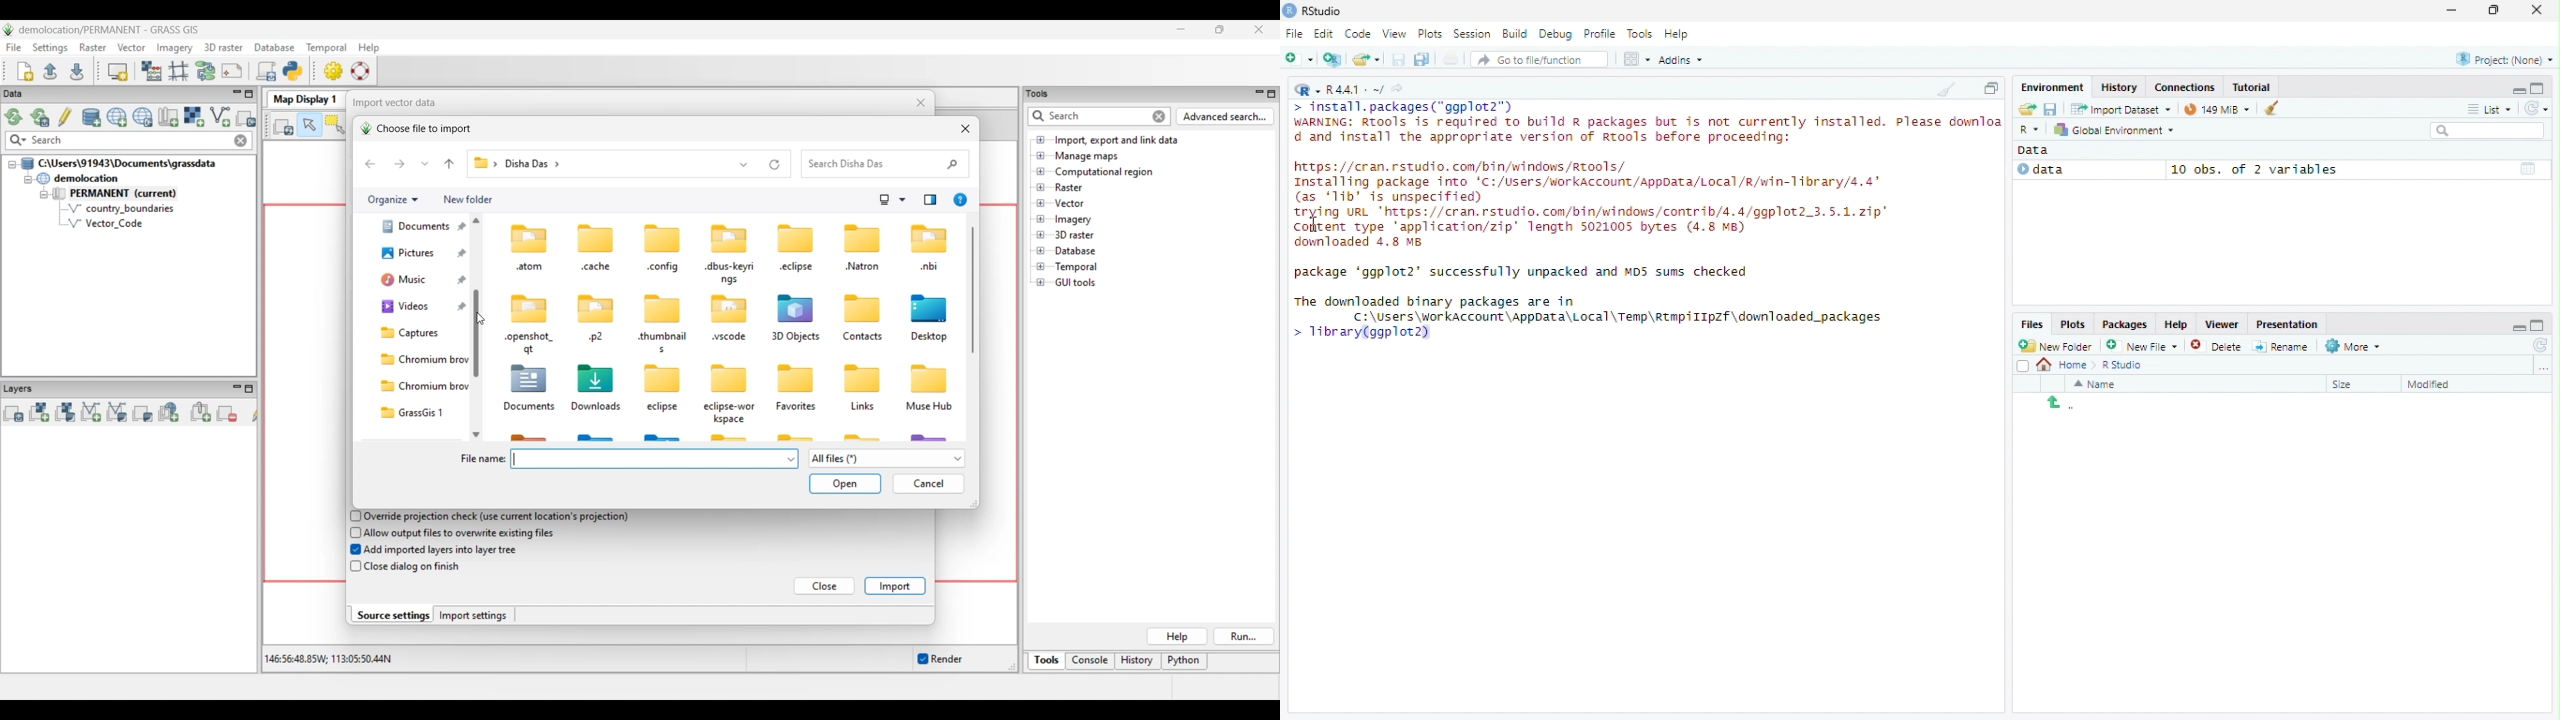 The height and width of the screenshot is (728, 2576). I want to click on Global environment, so click(2115, 130).